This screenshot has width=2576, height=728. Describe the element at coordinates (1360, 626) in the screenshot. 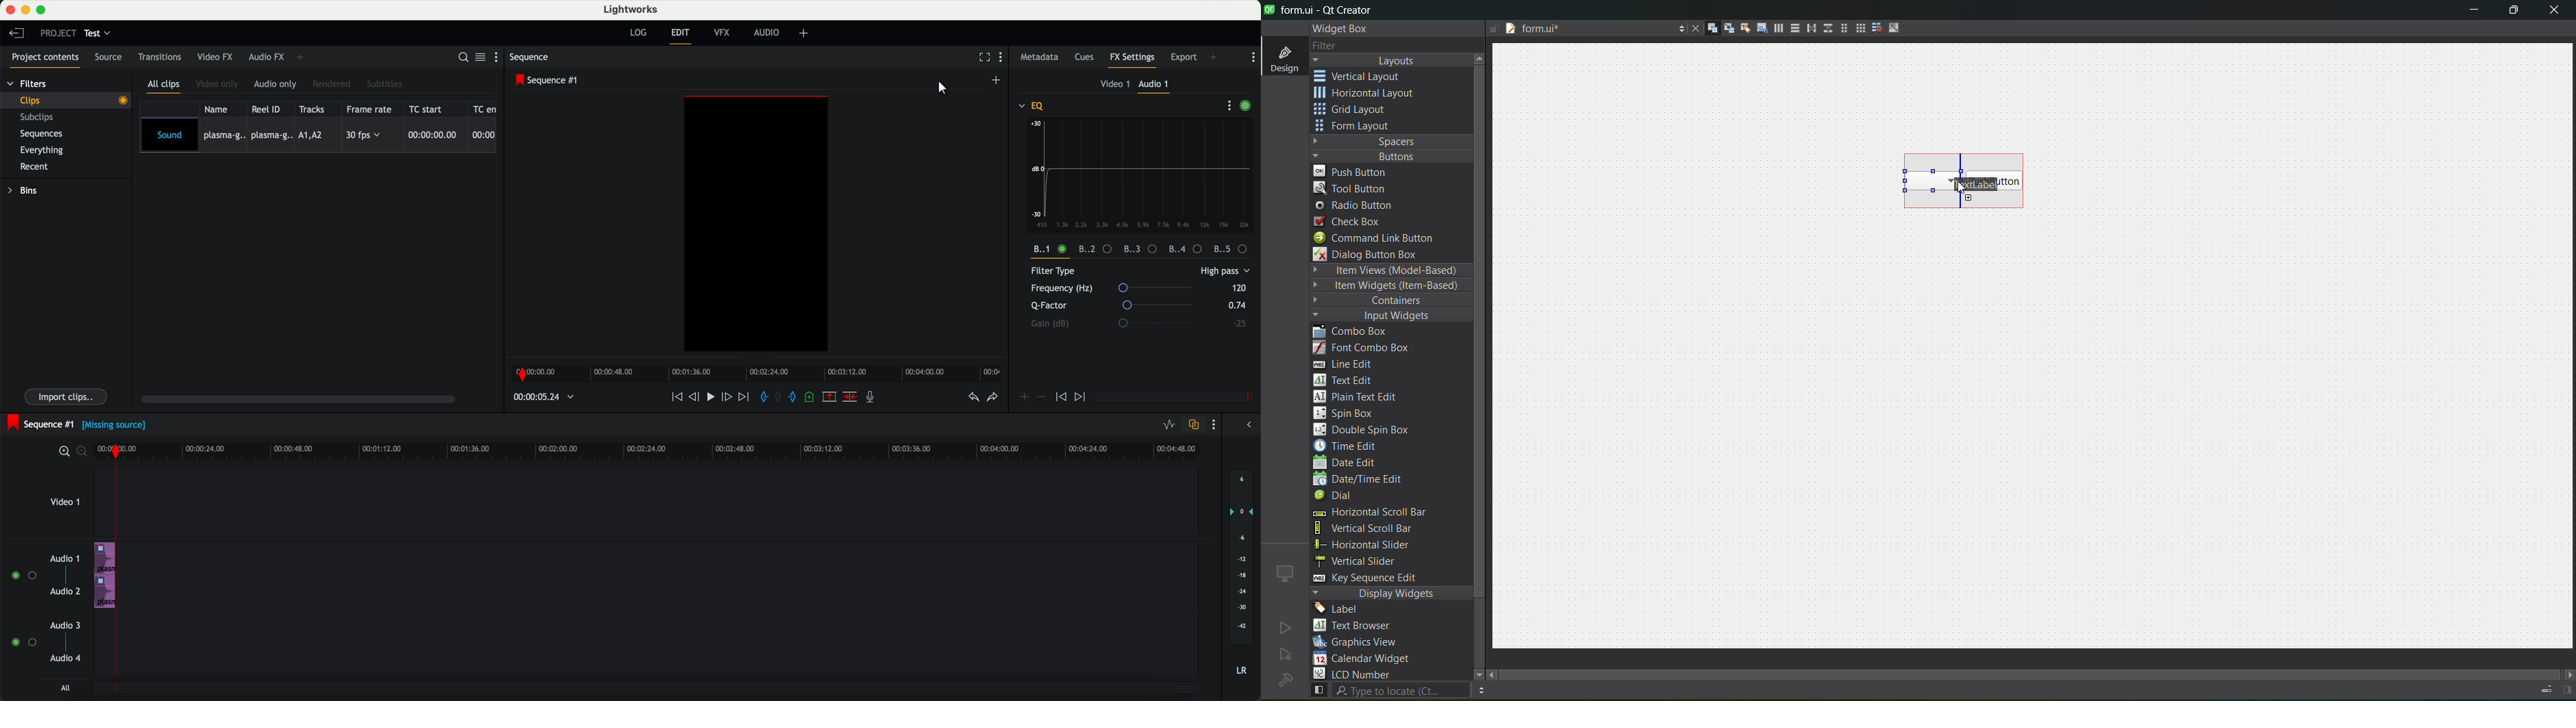

I see `text` at that location.